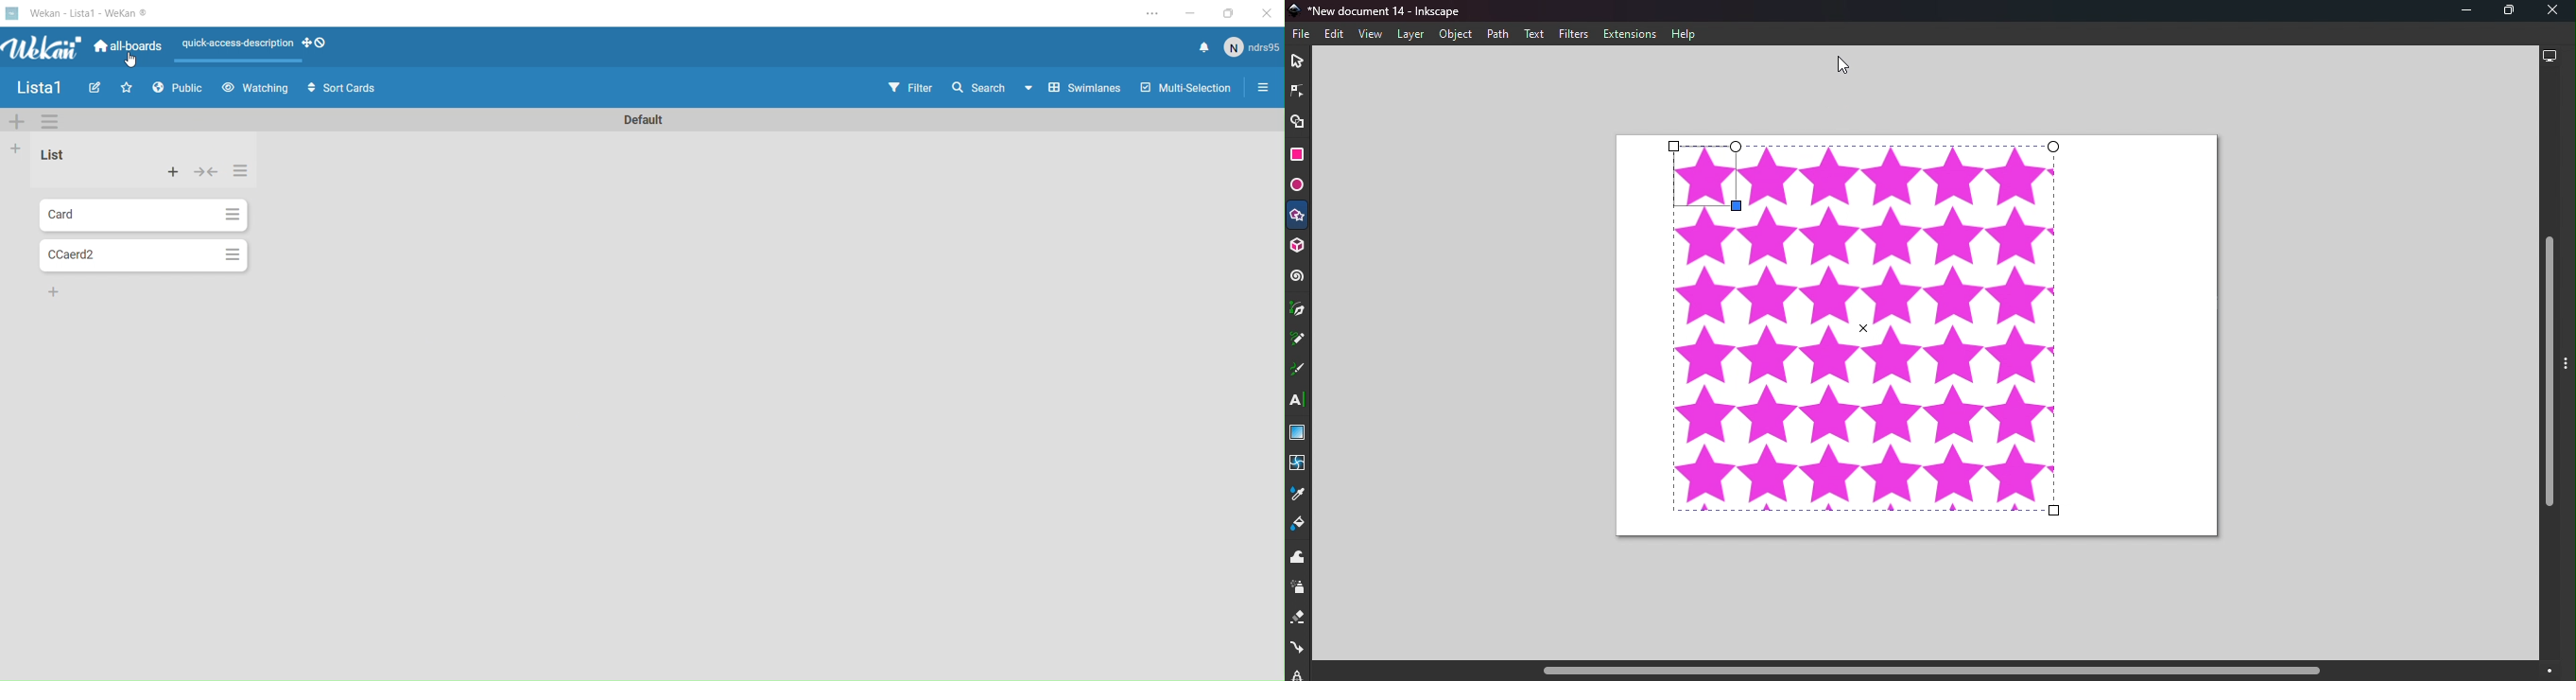  What do you see at coordinates (1198, 47) in the screenshot?
I see `Notifications` at bounding box center [1198, 47].